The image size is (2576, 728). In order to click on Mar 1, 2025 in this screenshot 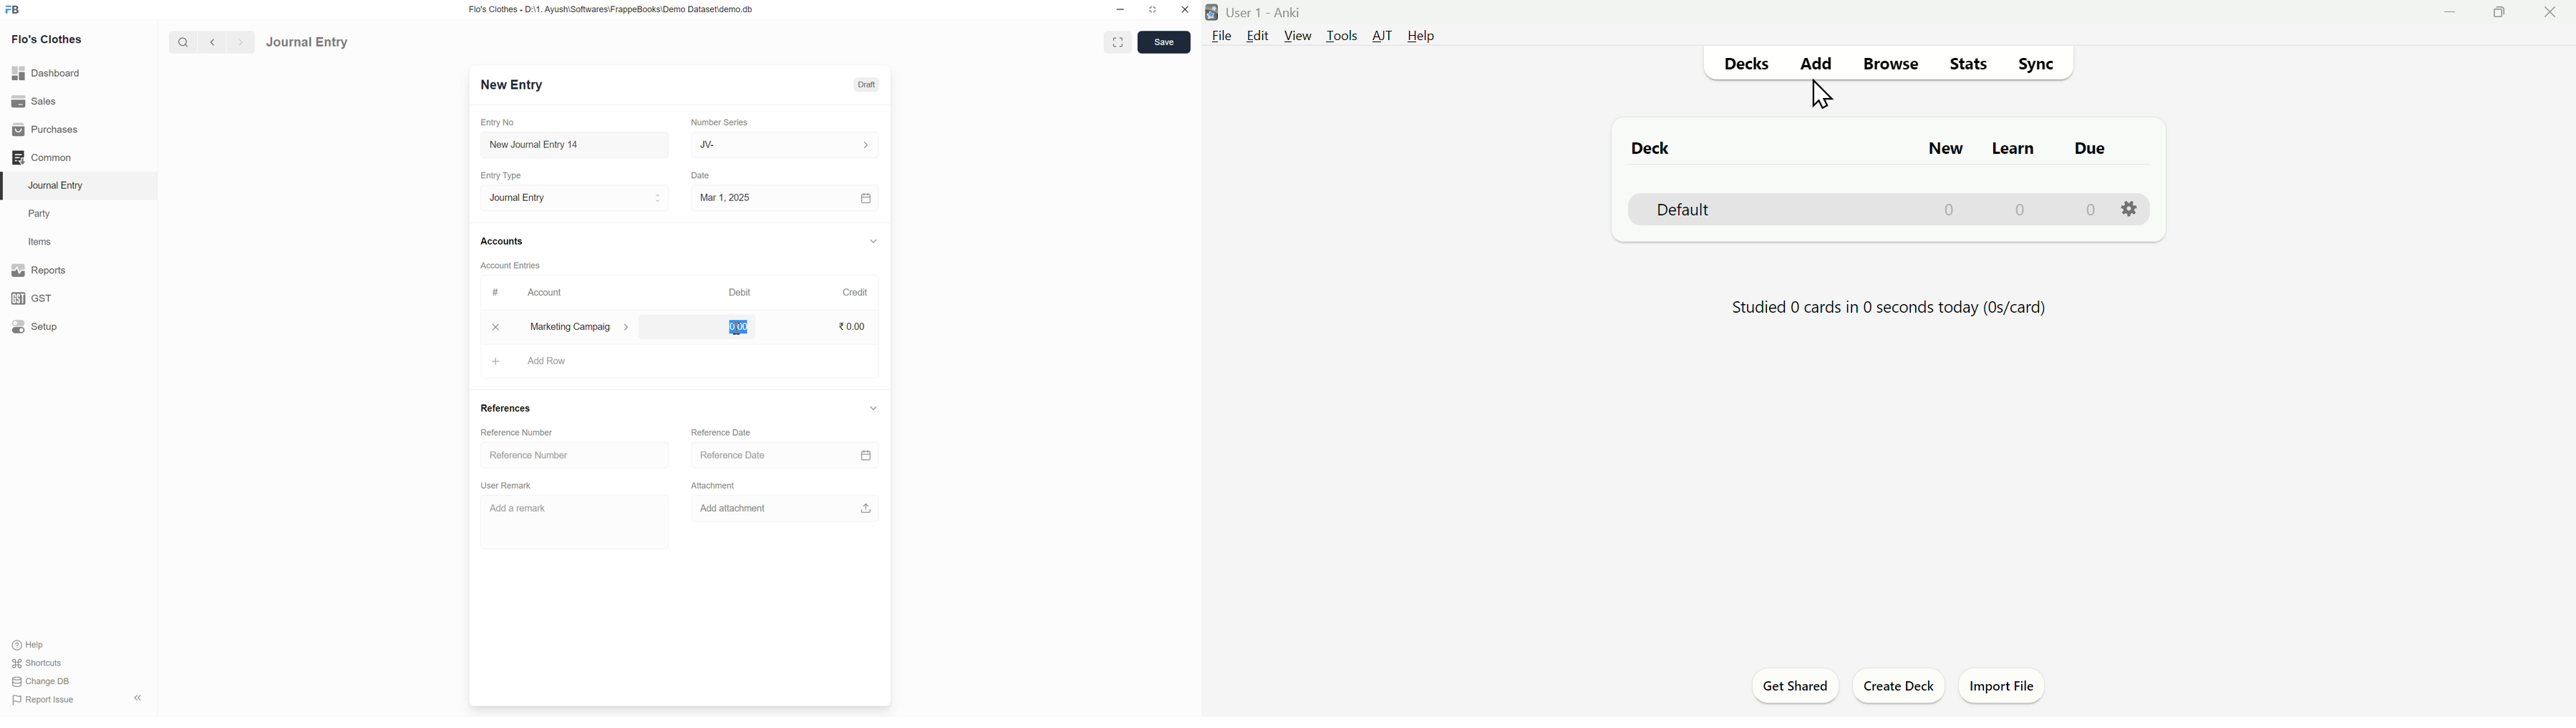, I will do `click(725, 197)`.